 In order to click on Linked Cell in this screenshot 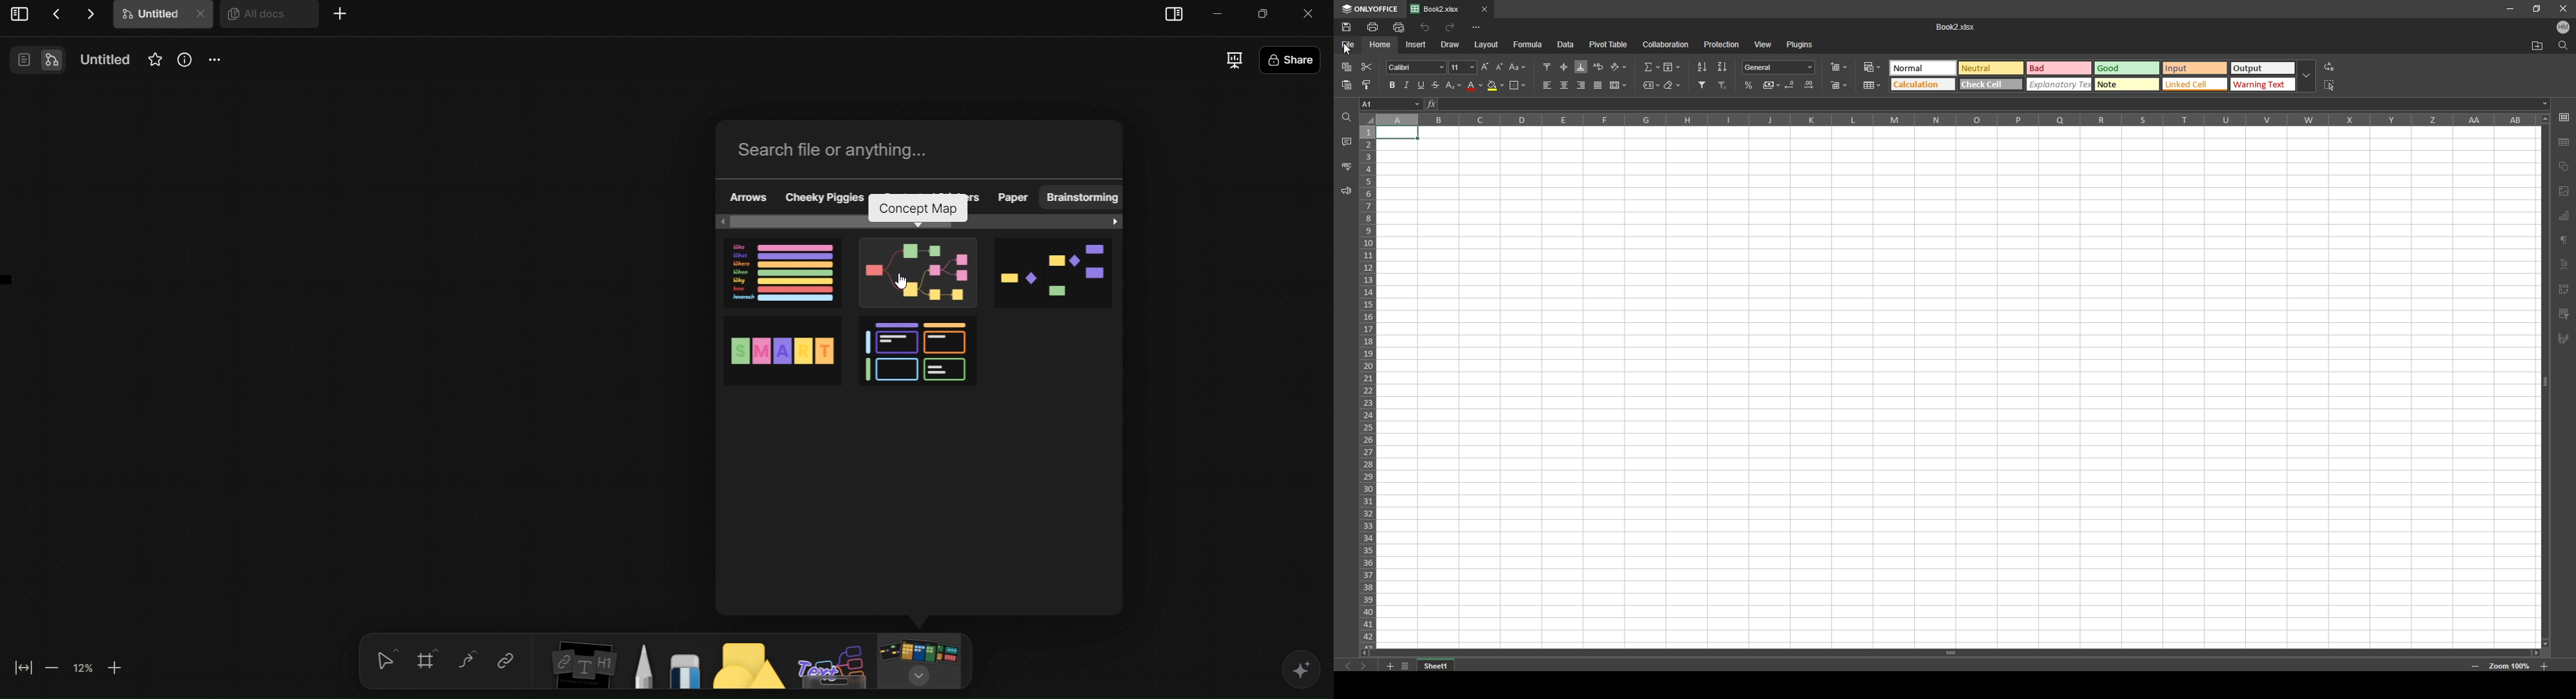, I will do `click(2195, 83)`.